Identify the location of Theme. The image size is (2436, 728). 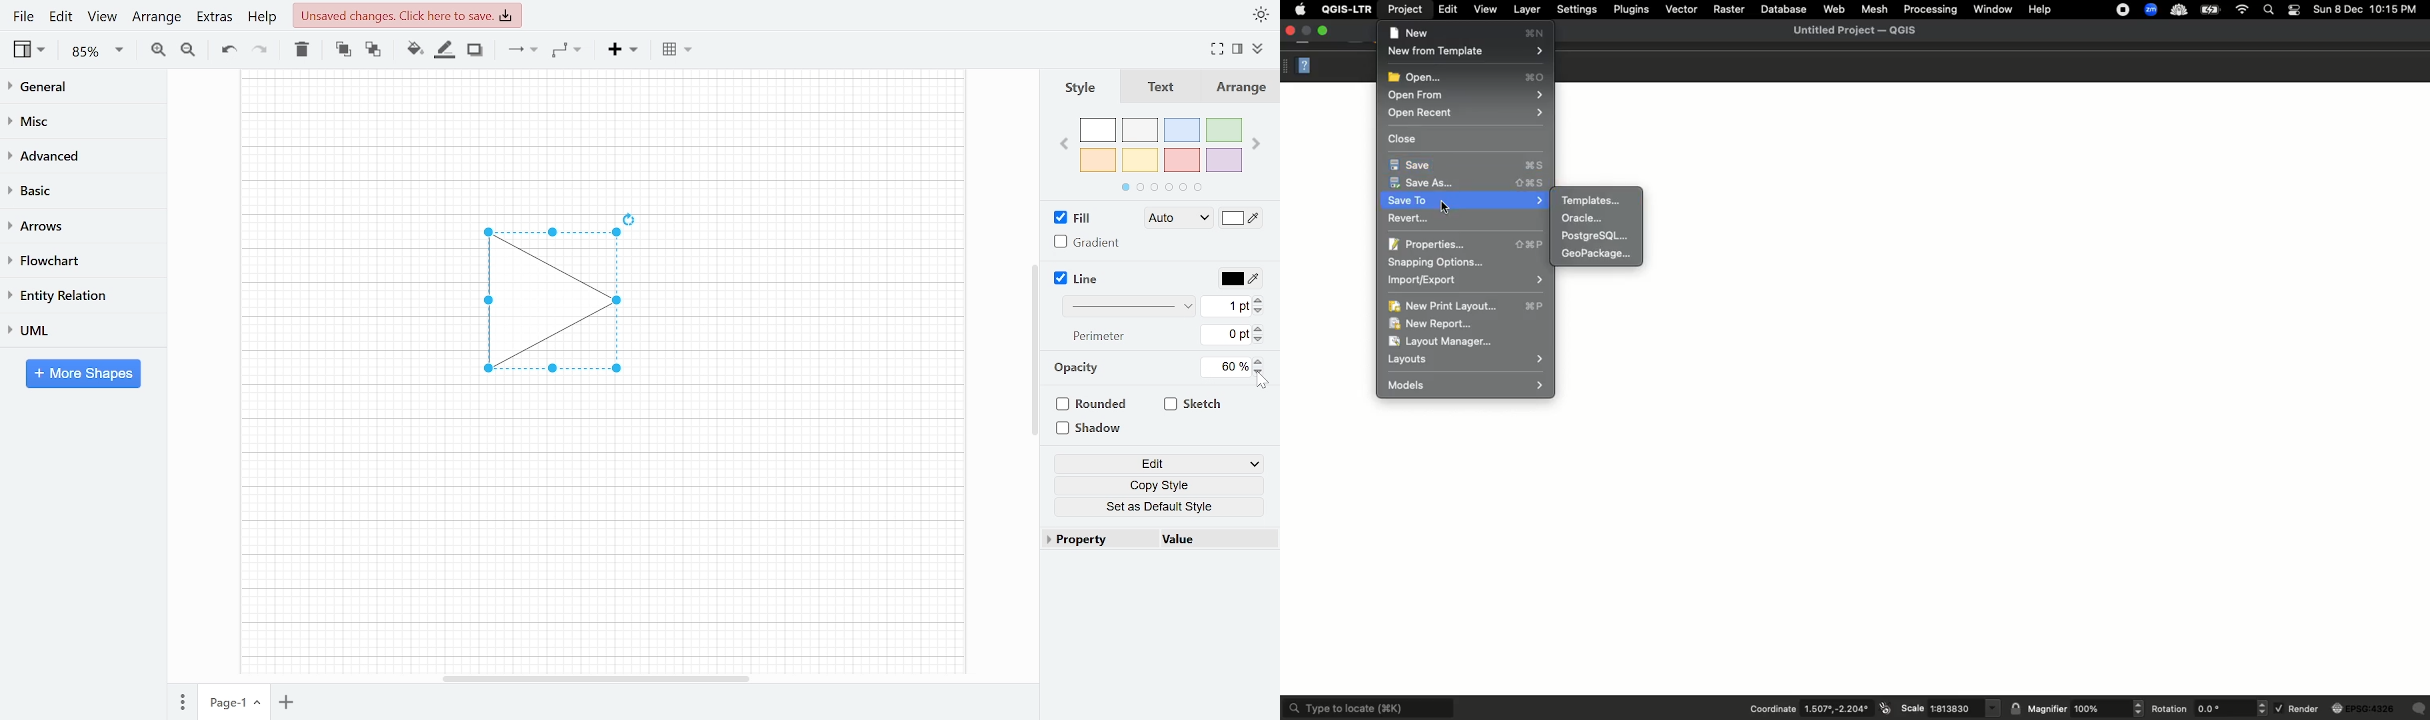
(1262, 14).